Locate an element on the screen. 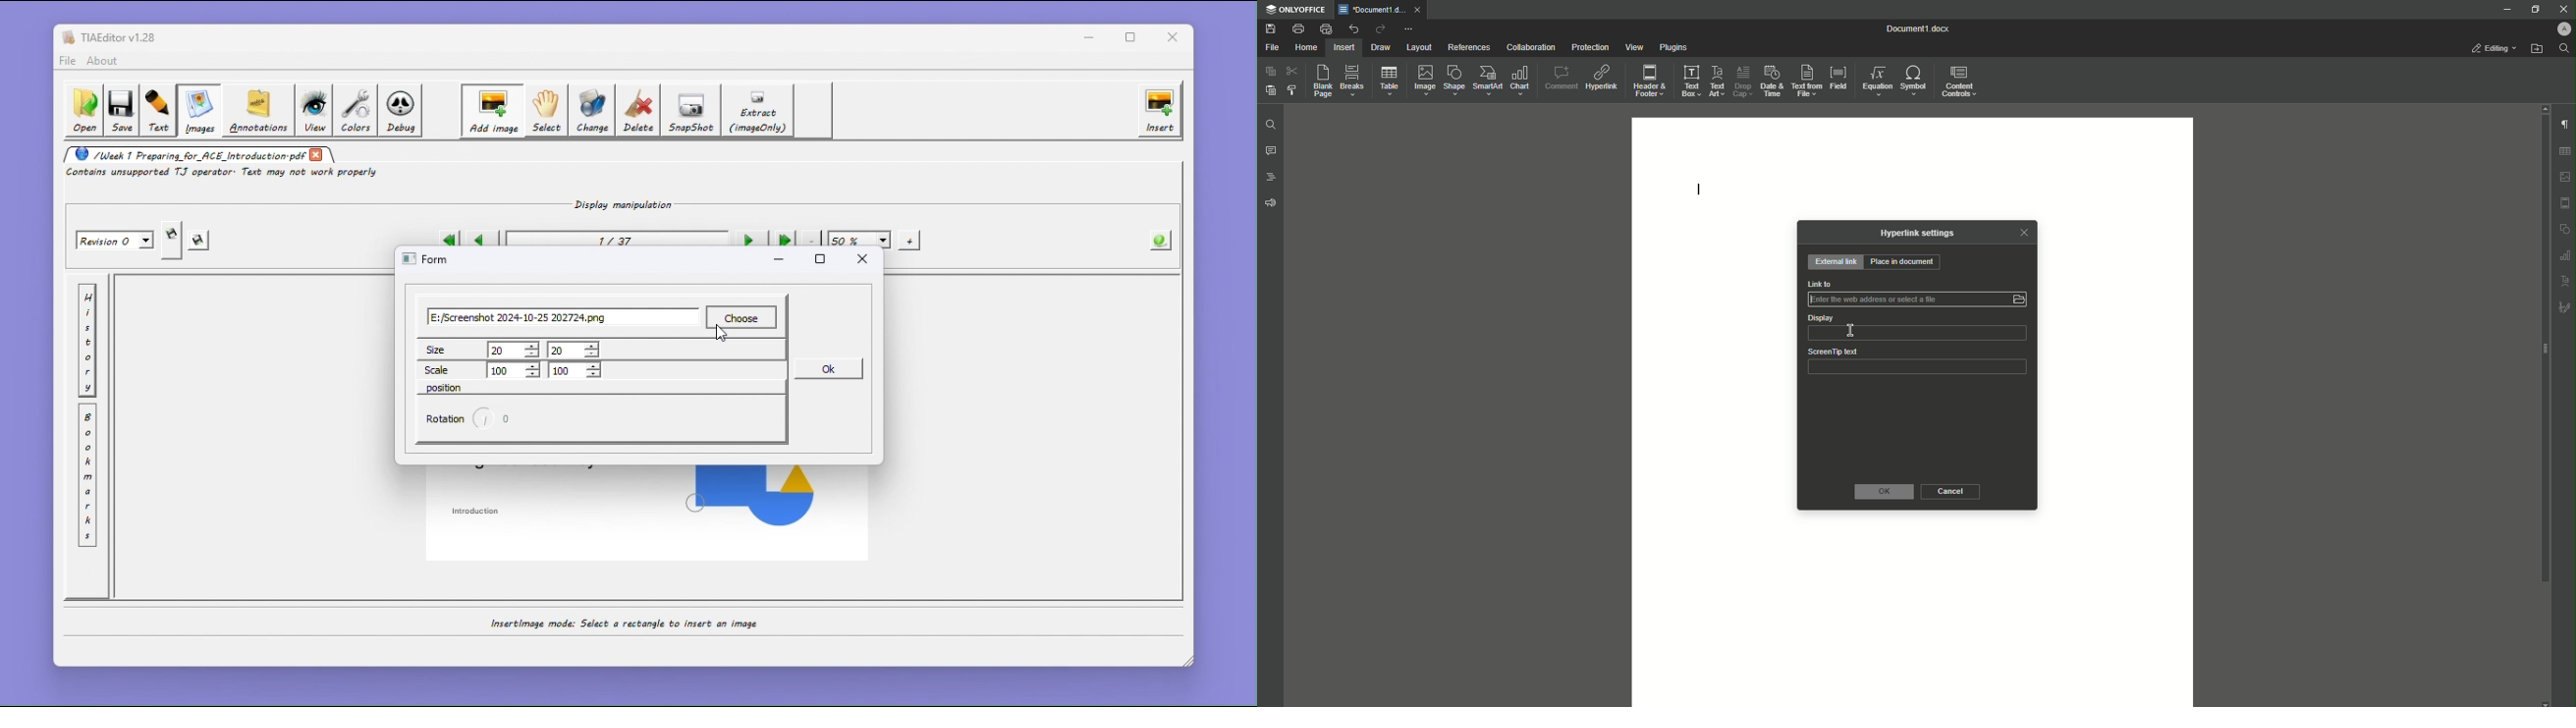 Image resolution: width=2576 pixels, height=728 pixels. close is located at coordinates (1419, 9).